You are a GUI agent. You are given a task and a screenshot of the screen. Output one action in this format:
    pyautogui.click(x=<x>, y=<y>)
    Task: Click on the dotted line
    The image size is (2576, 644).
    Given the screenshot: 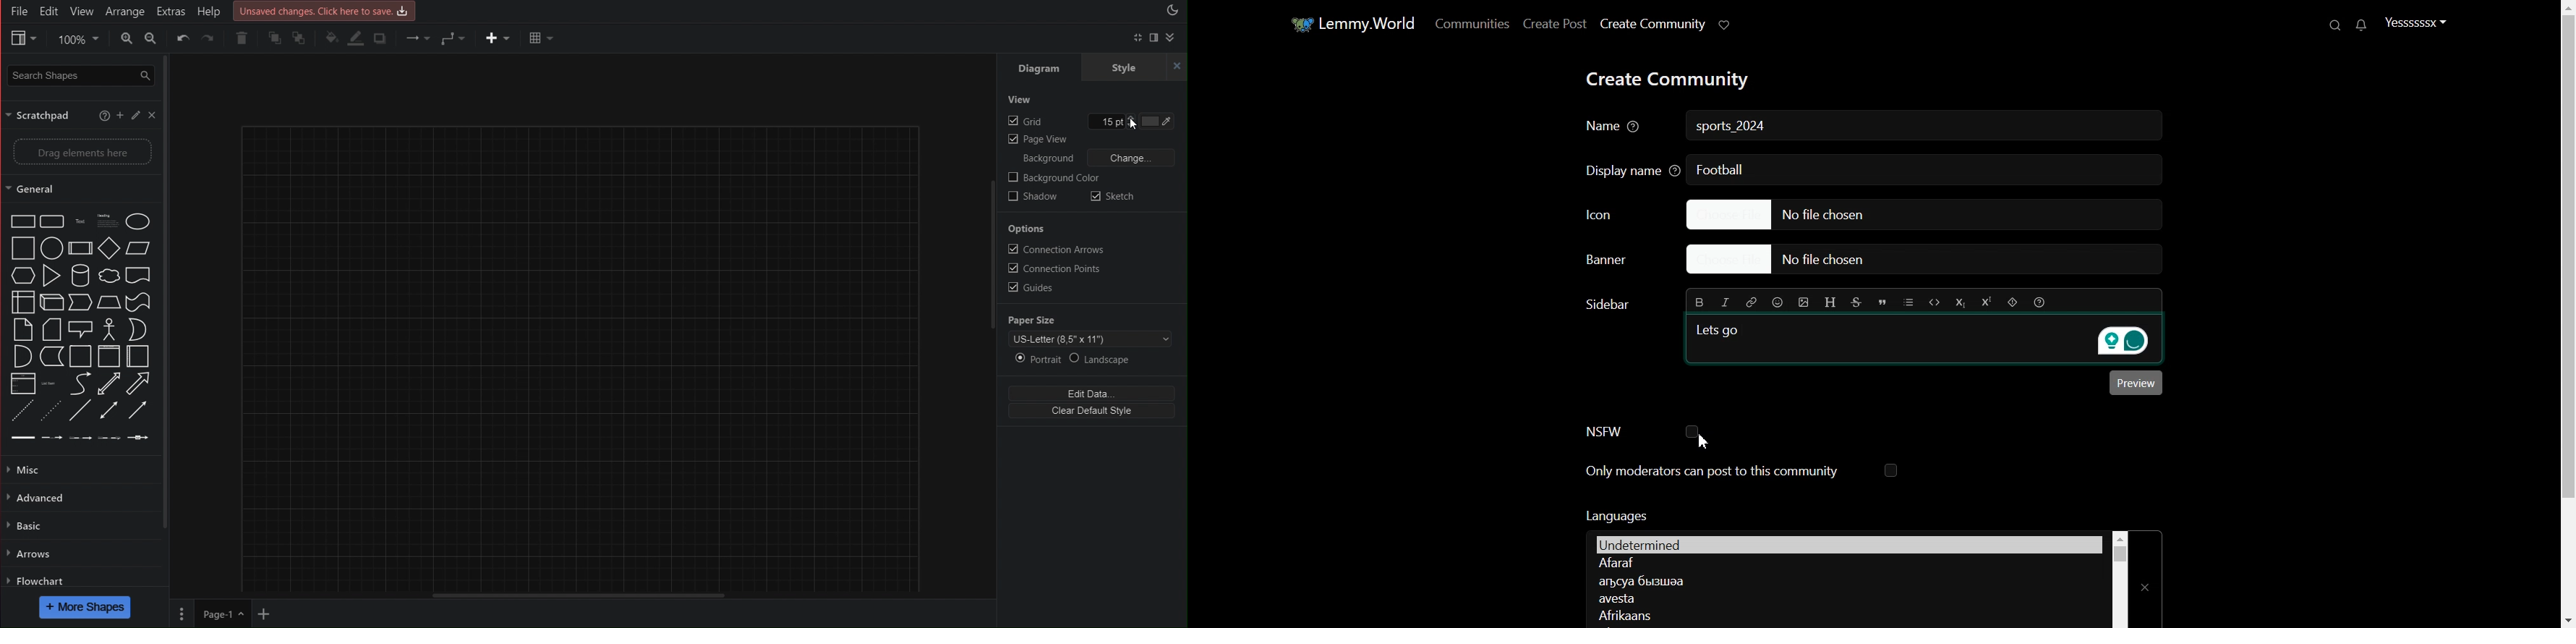 What is the action you would take?
    pyautogui.click(x=18, y=407)
    